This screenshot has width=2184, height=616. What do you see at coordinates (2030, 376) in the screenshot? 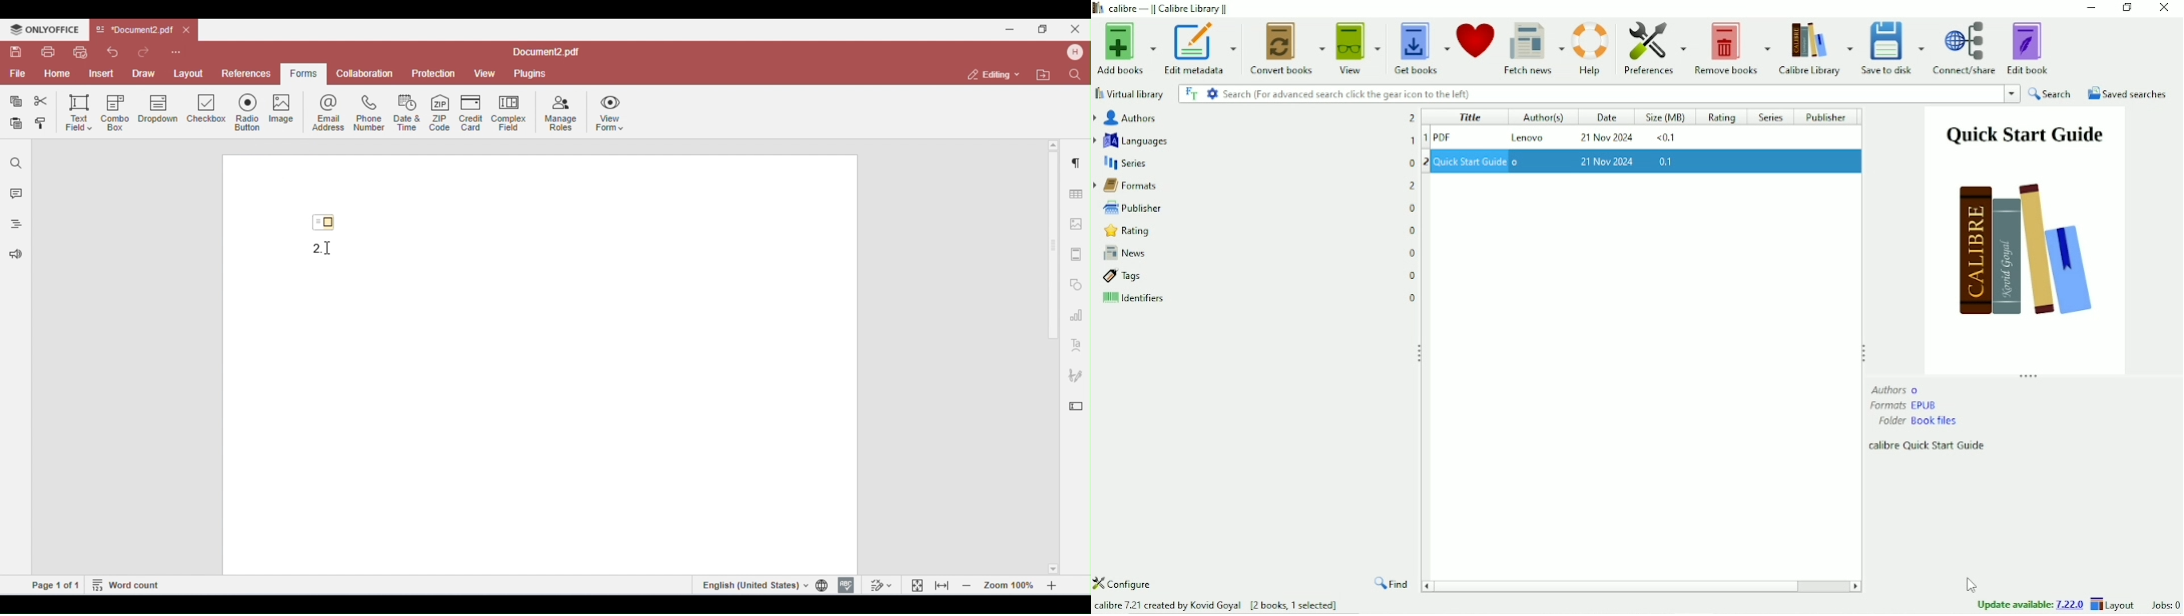
I see `Resize` at bounding box center [2030, 376].